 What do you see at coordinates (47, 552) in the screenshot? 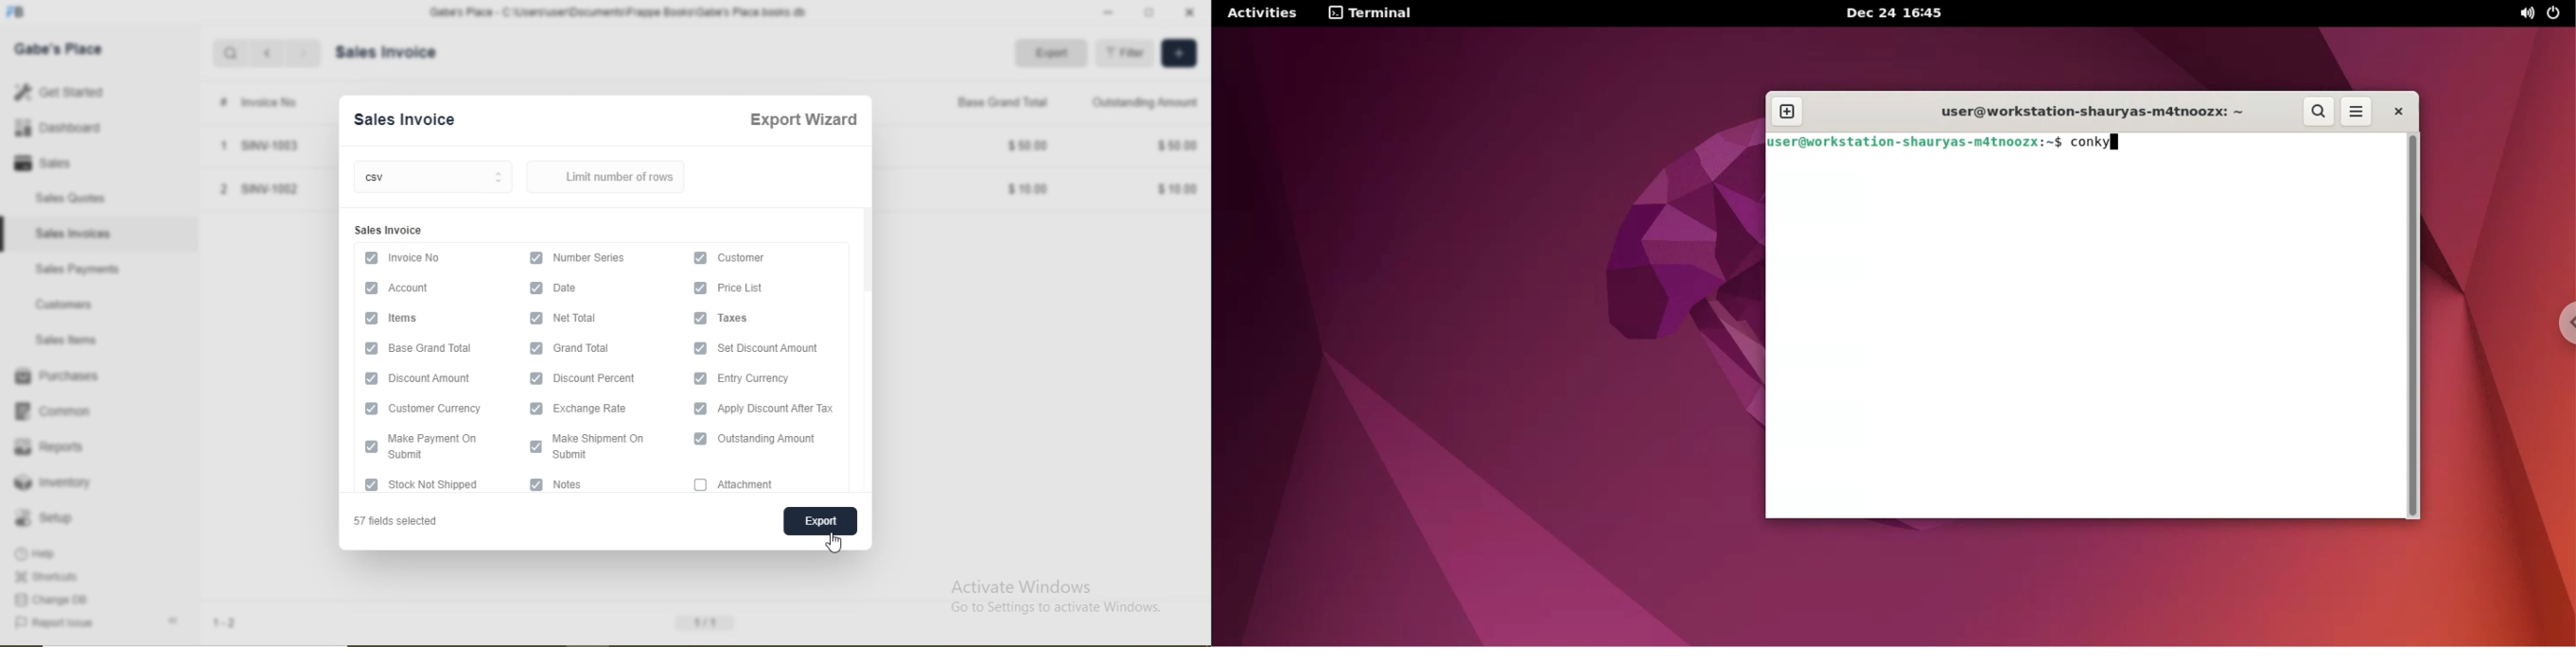
I see `Help` at bounding box center [47, 552].